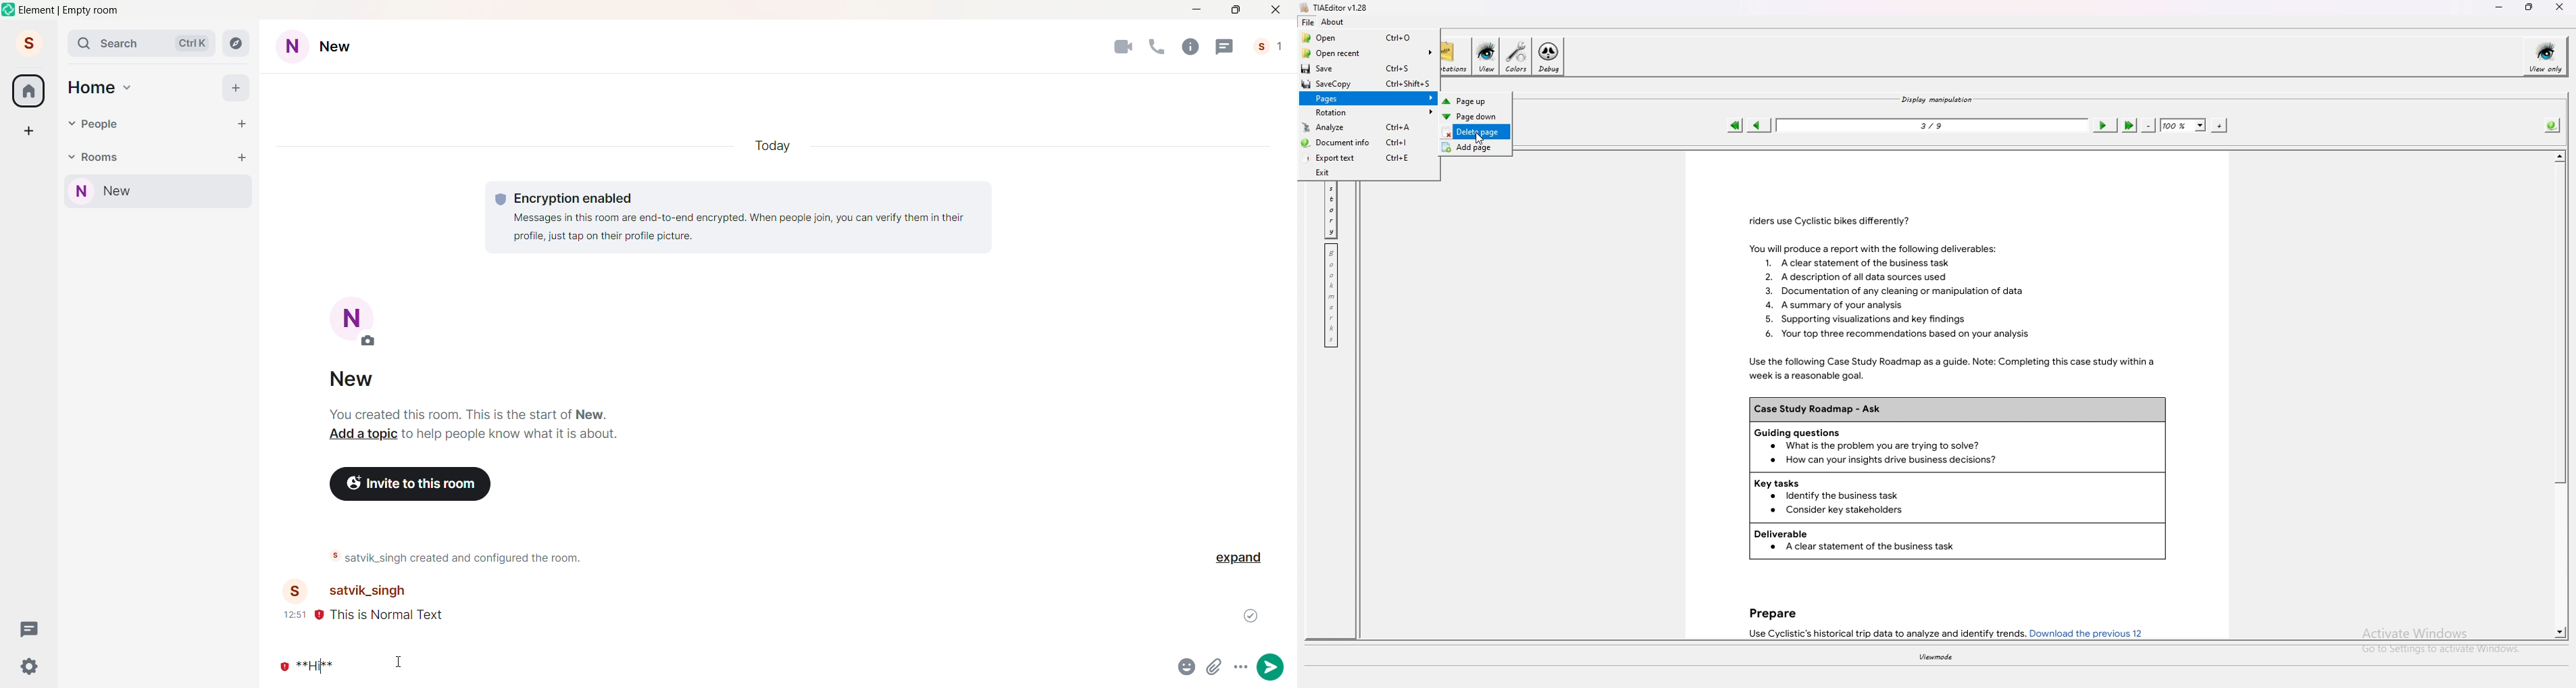 The image size is (2576, 700). Describe the element at coordinates (1225, 46) in the screenshot. I see `Threads` at that location.